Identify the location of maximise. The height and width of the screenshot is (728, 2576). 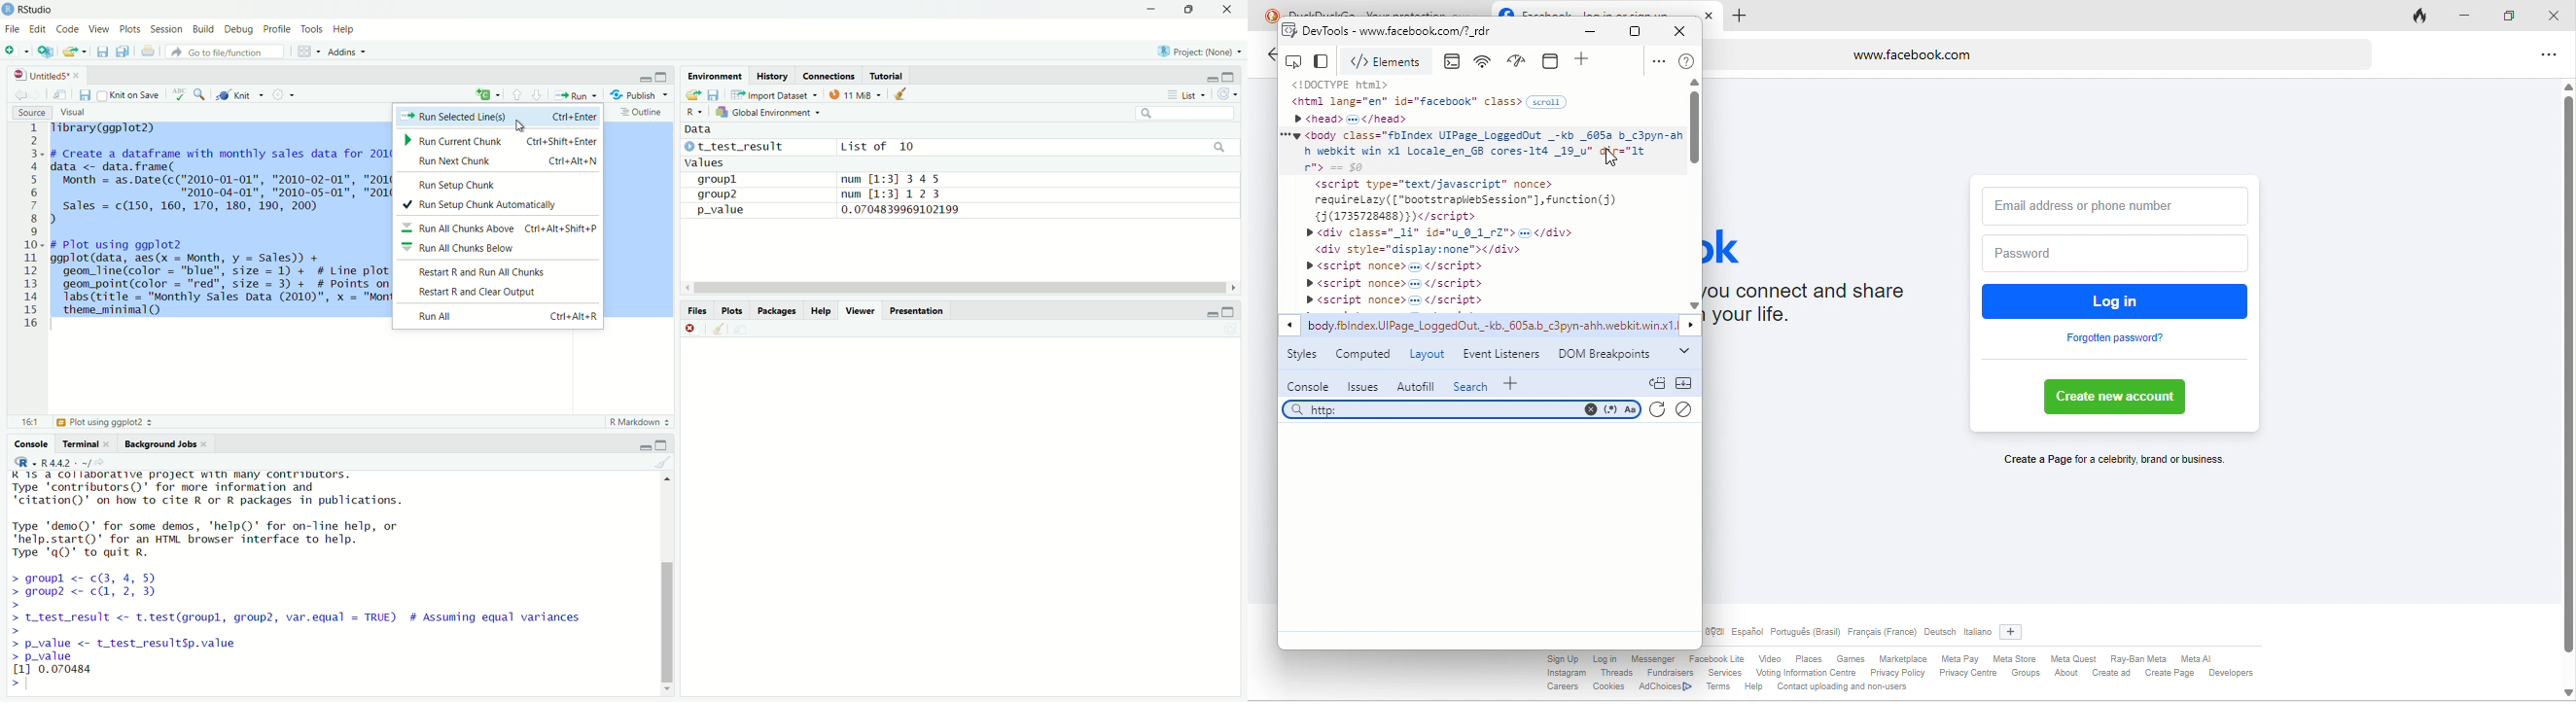
(661, 75).